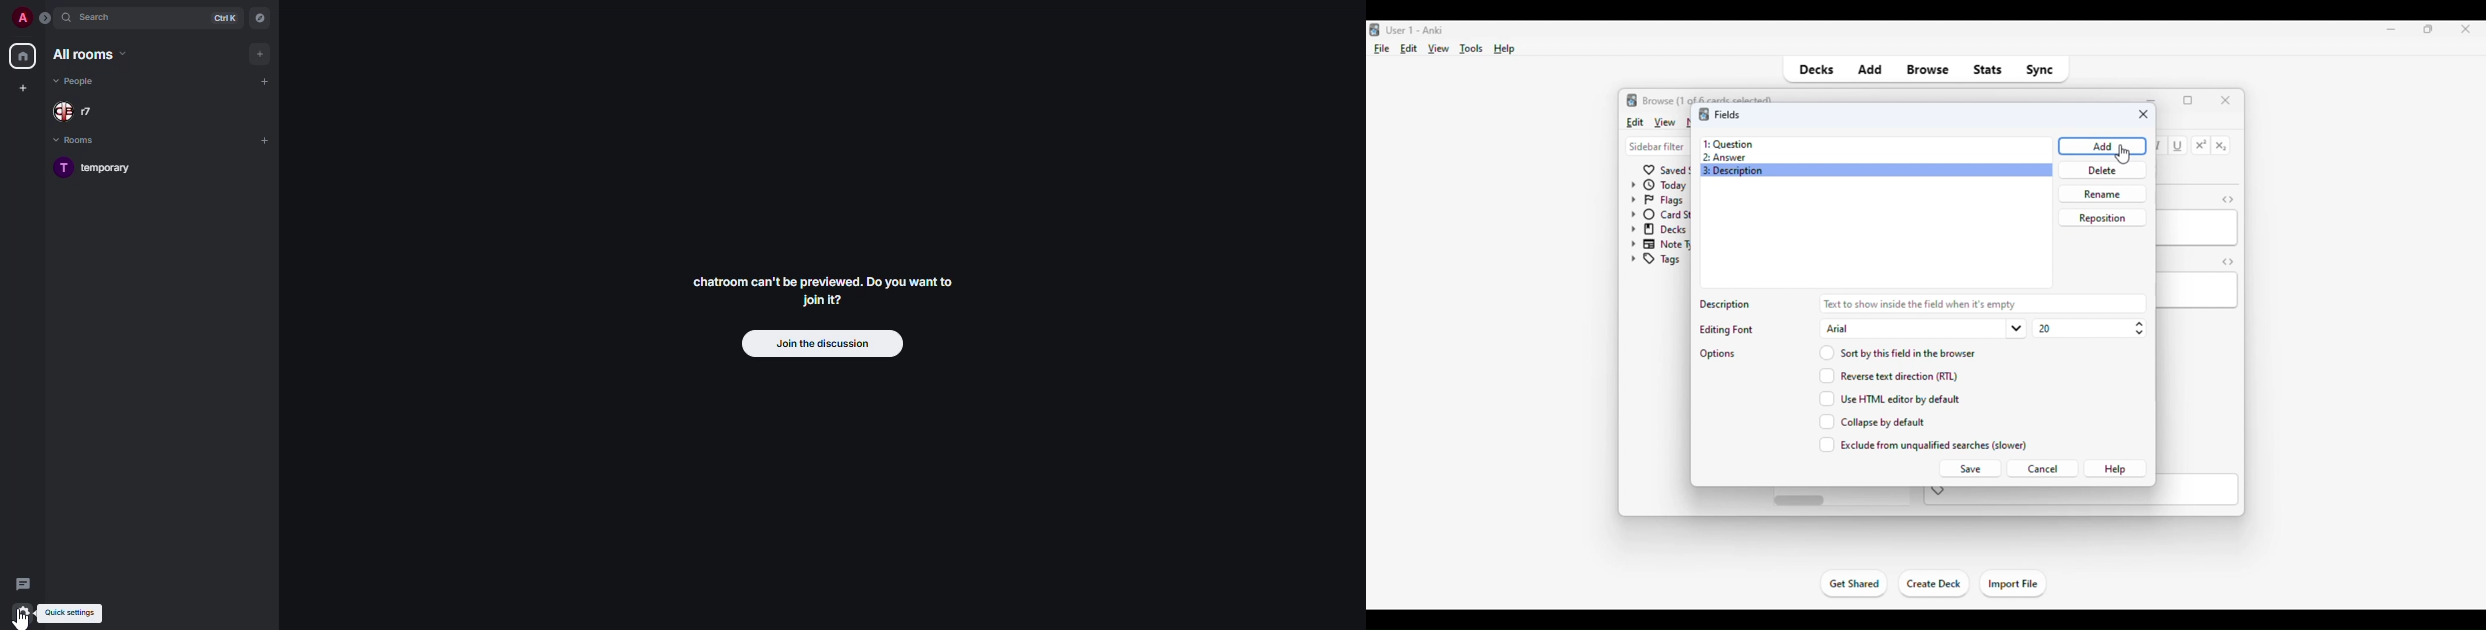  I want to click on 3: Description, so click(1738, 172).